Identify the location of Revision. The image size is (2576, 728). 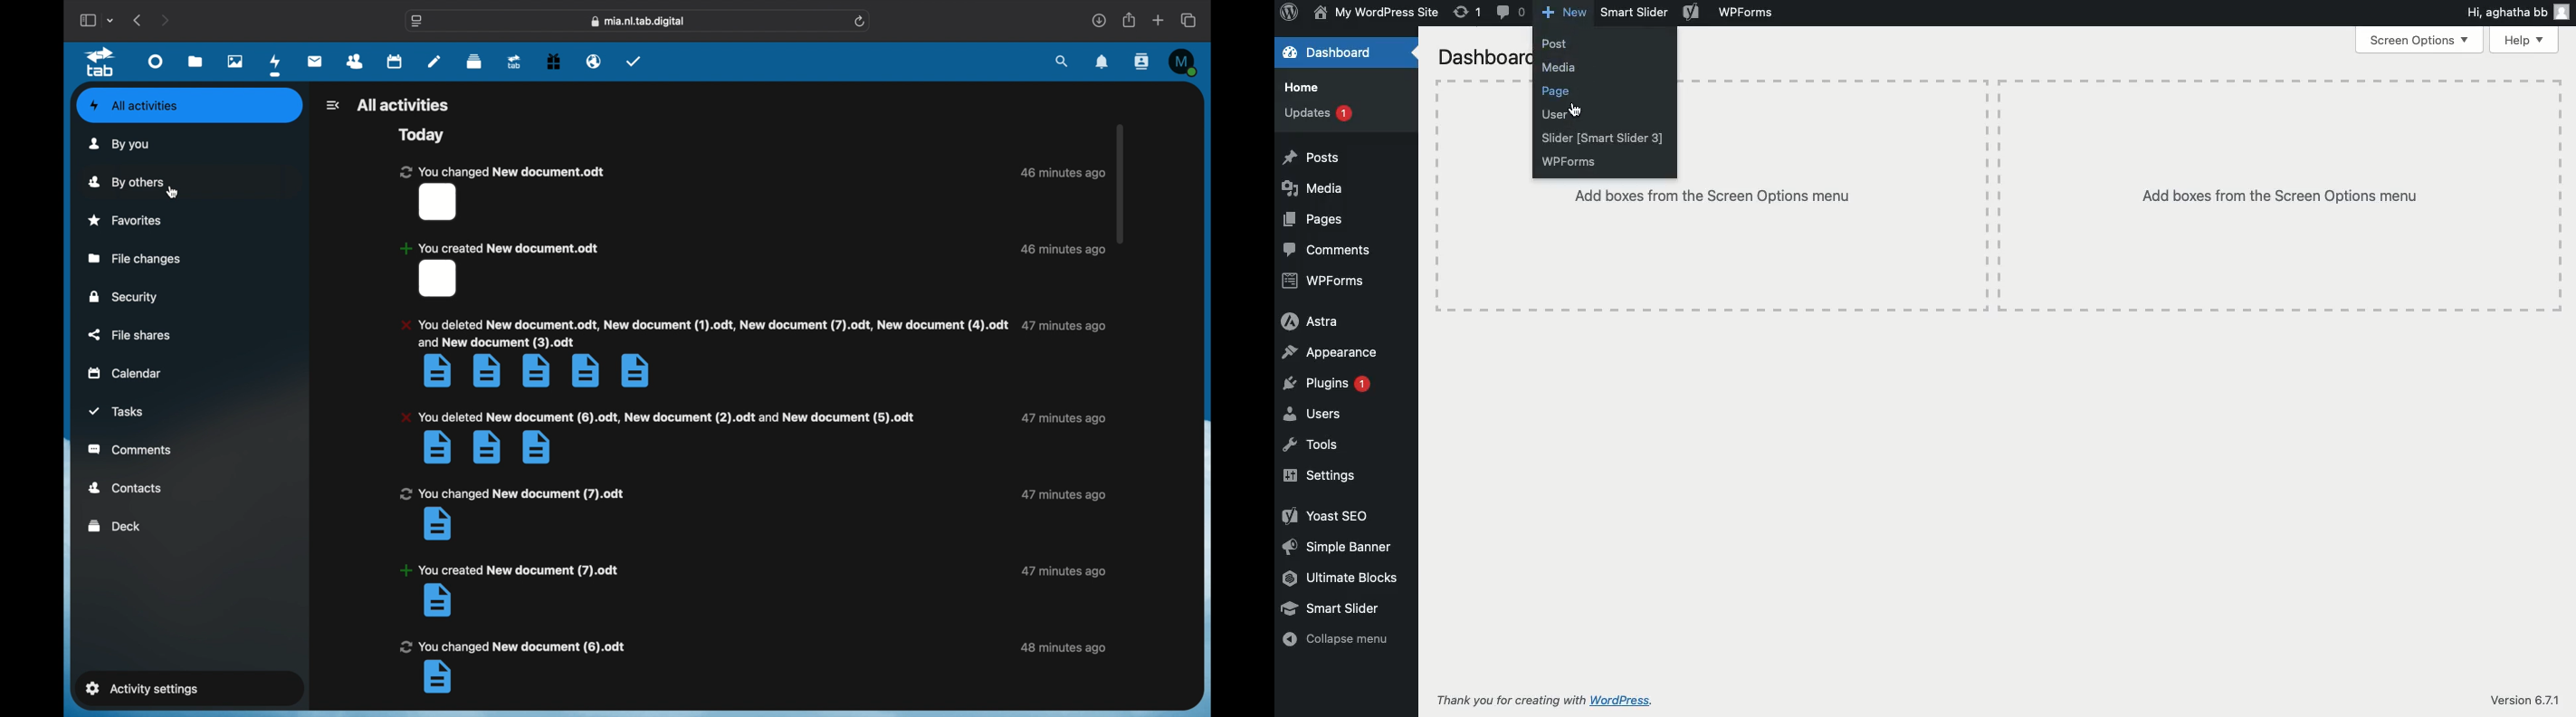
(1465, 12).